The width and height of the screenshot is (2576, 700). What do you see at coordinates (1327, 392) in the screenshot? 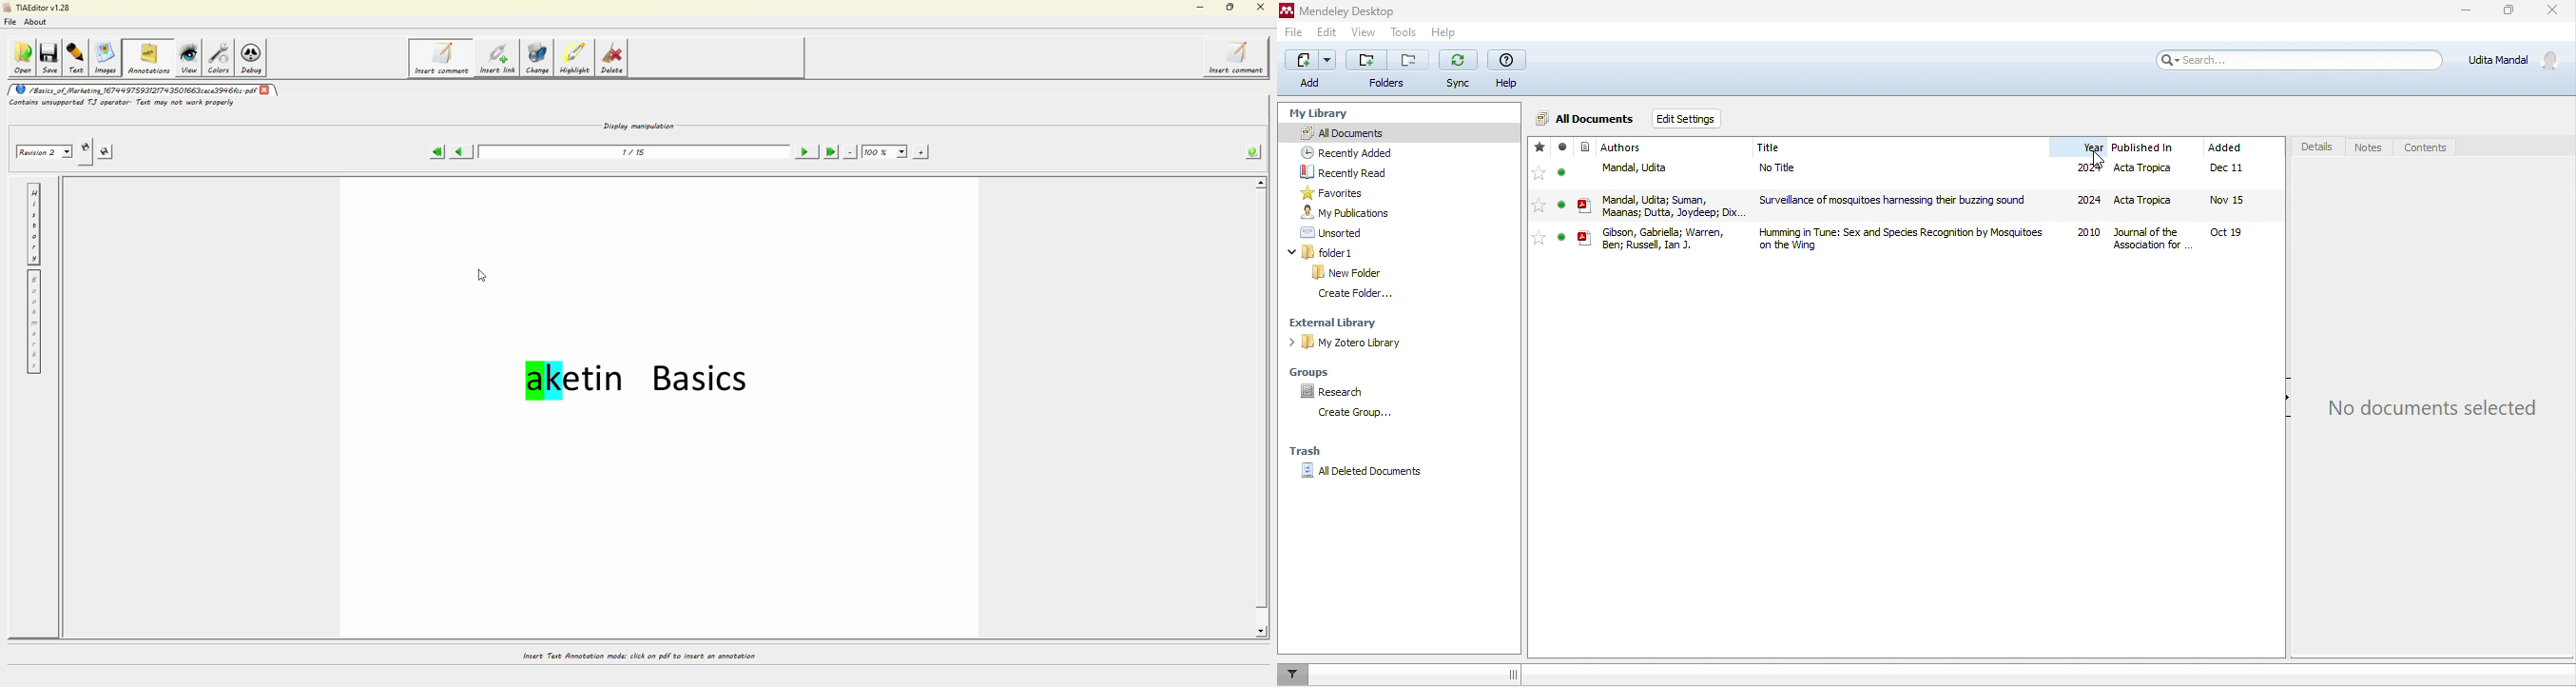
I see `research` at bounding box center [1327, 392].